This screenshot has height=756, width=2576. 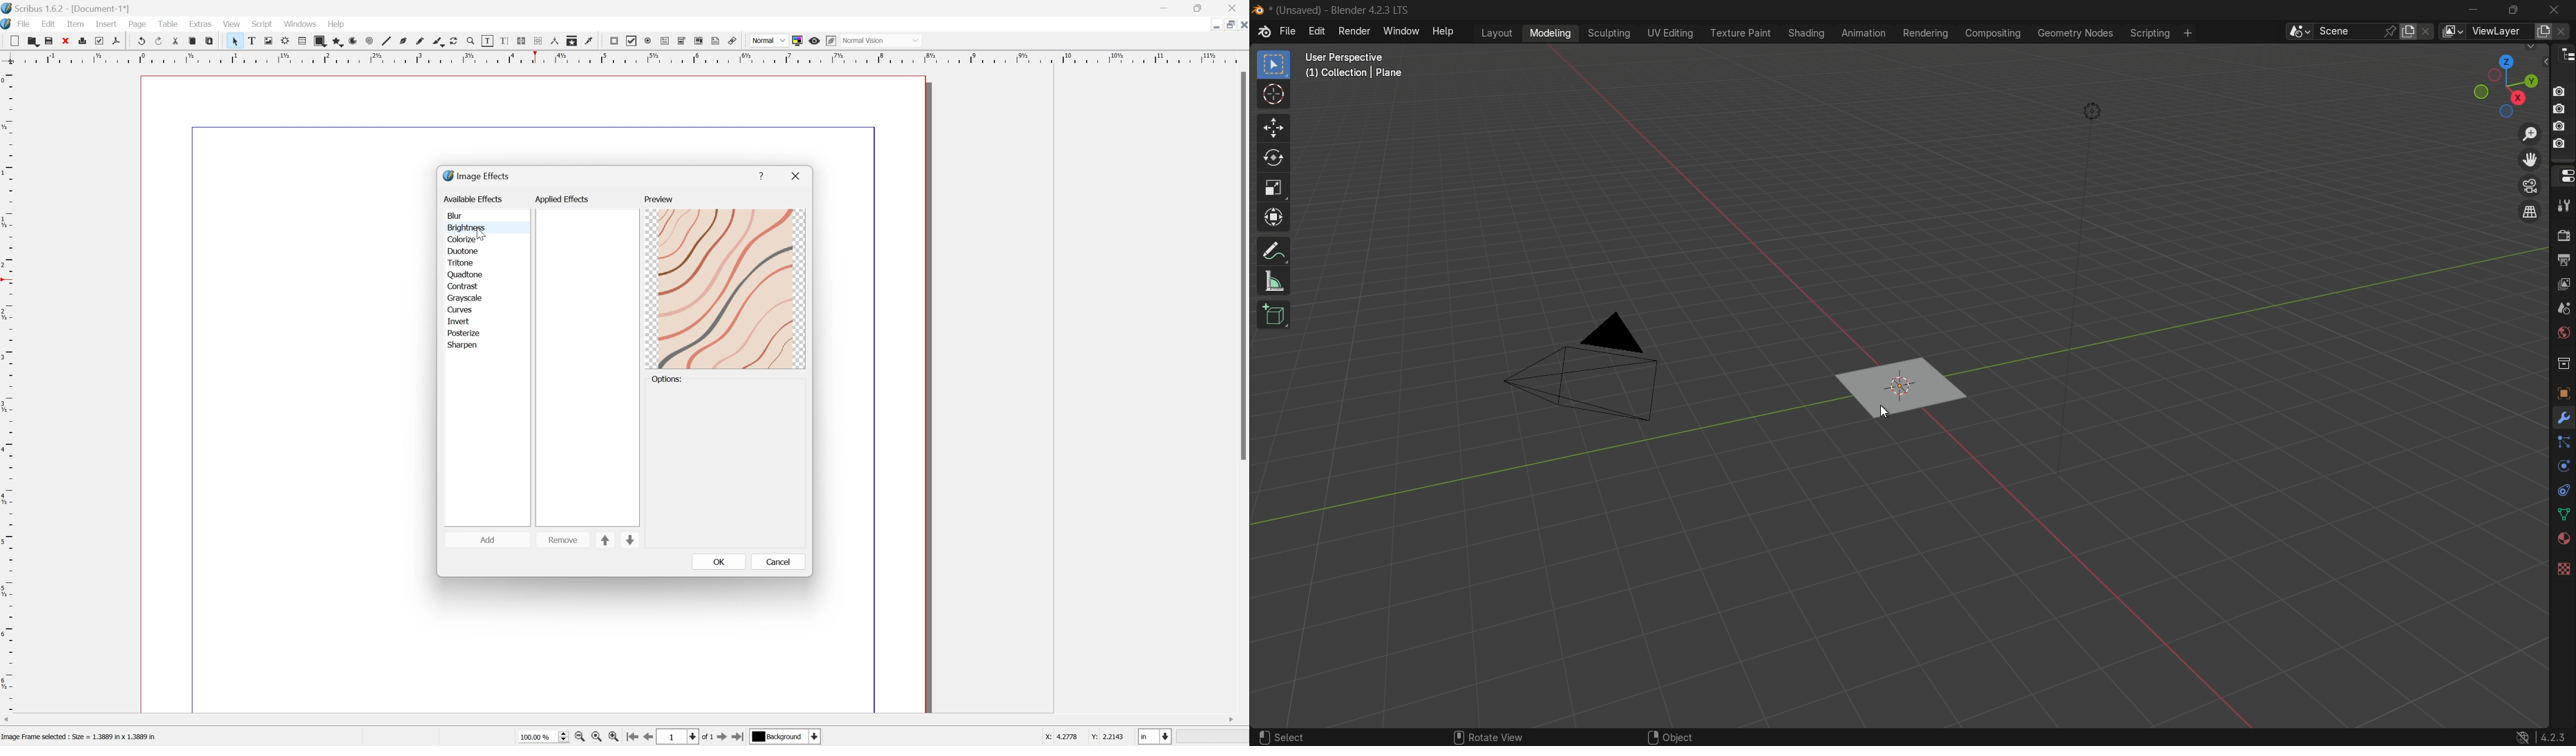 What do you see at coordinates (250, 41) in the screenshot?
I see `Text frame` at bounding box center [250, 41].